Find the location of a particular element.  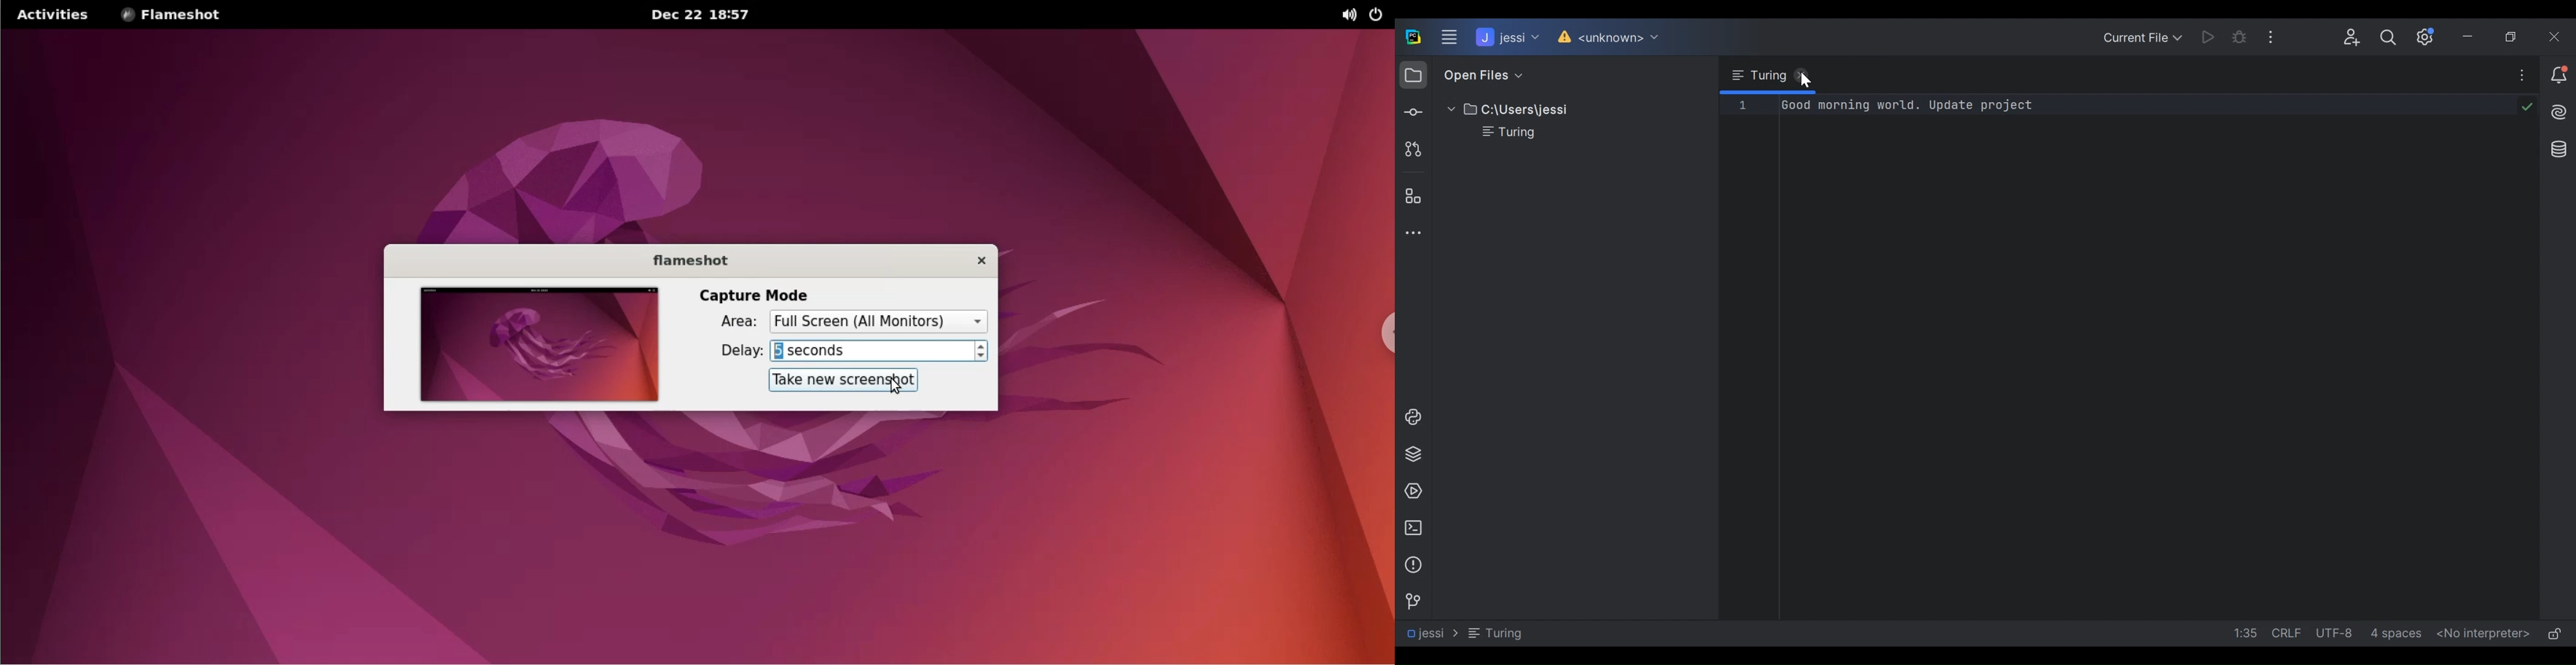

More Tool Windows is located at coordinates (1410, 232).